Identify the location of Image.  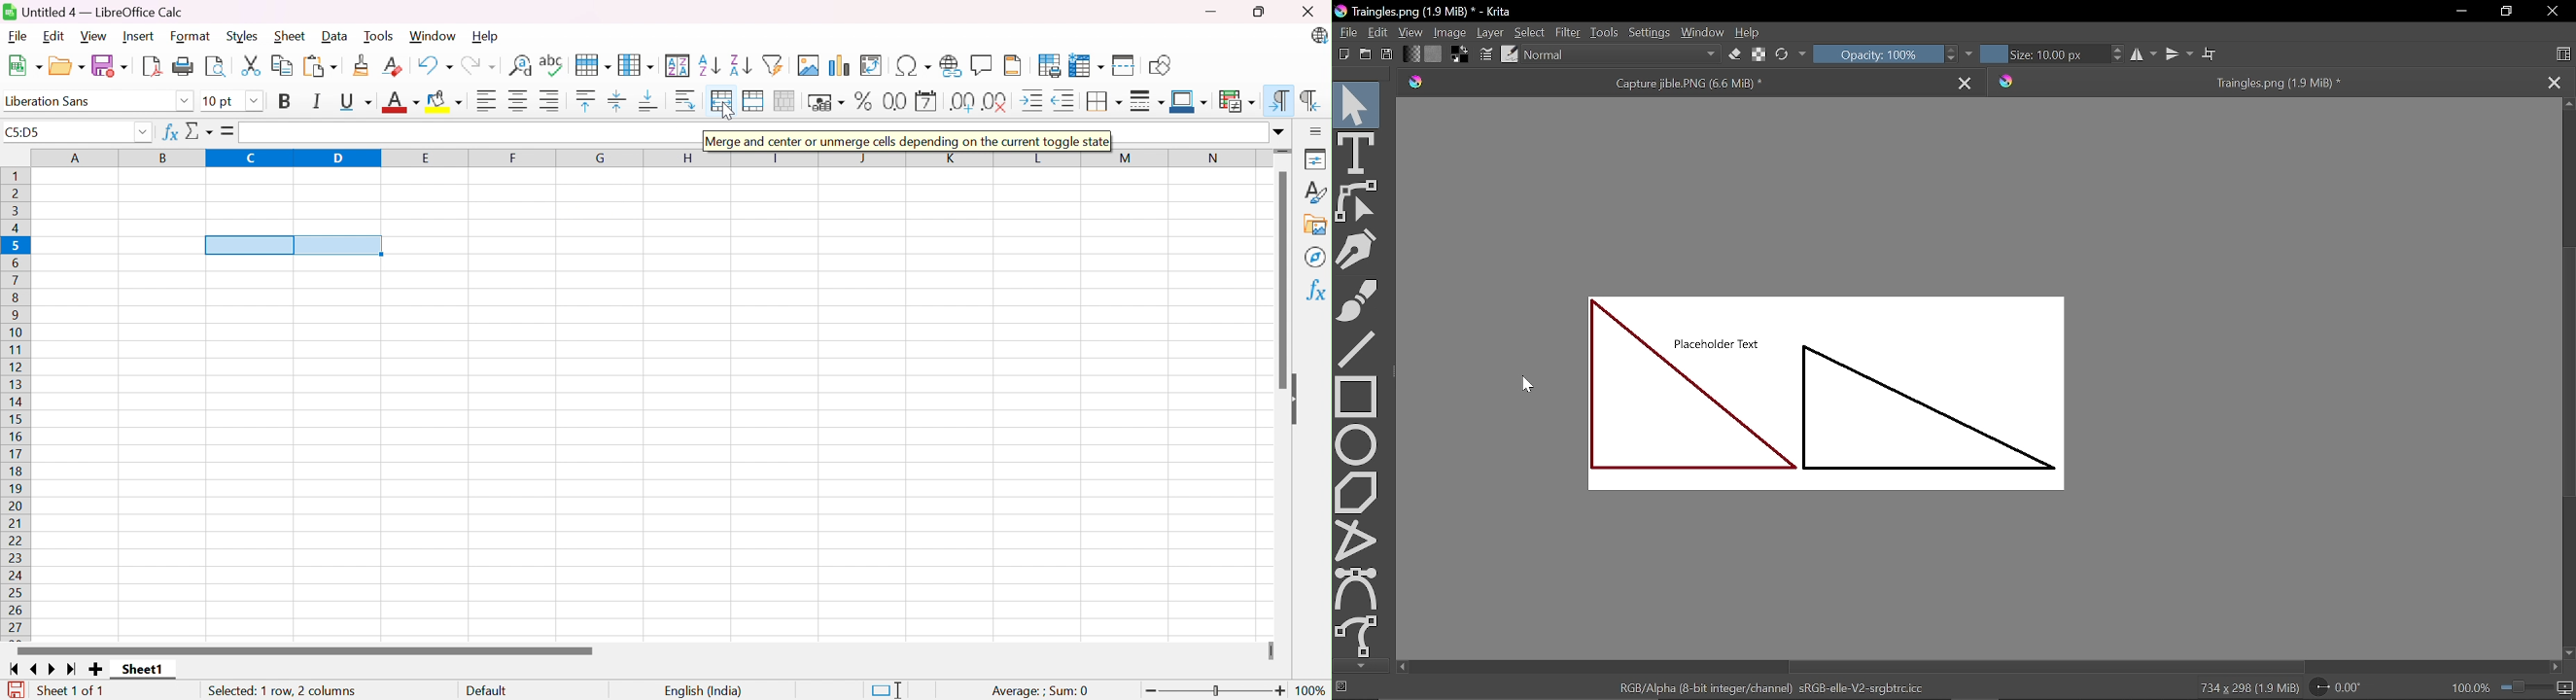
(1448, 33).